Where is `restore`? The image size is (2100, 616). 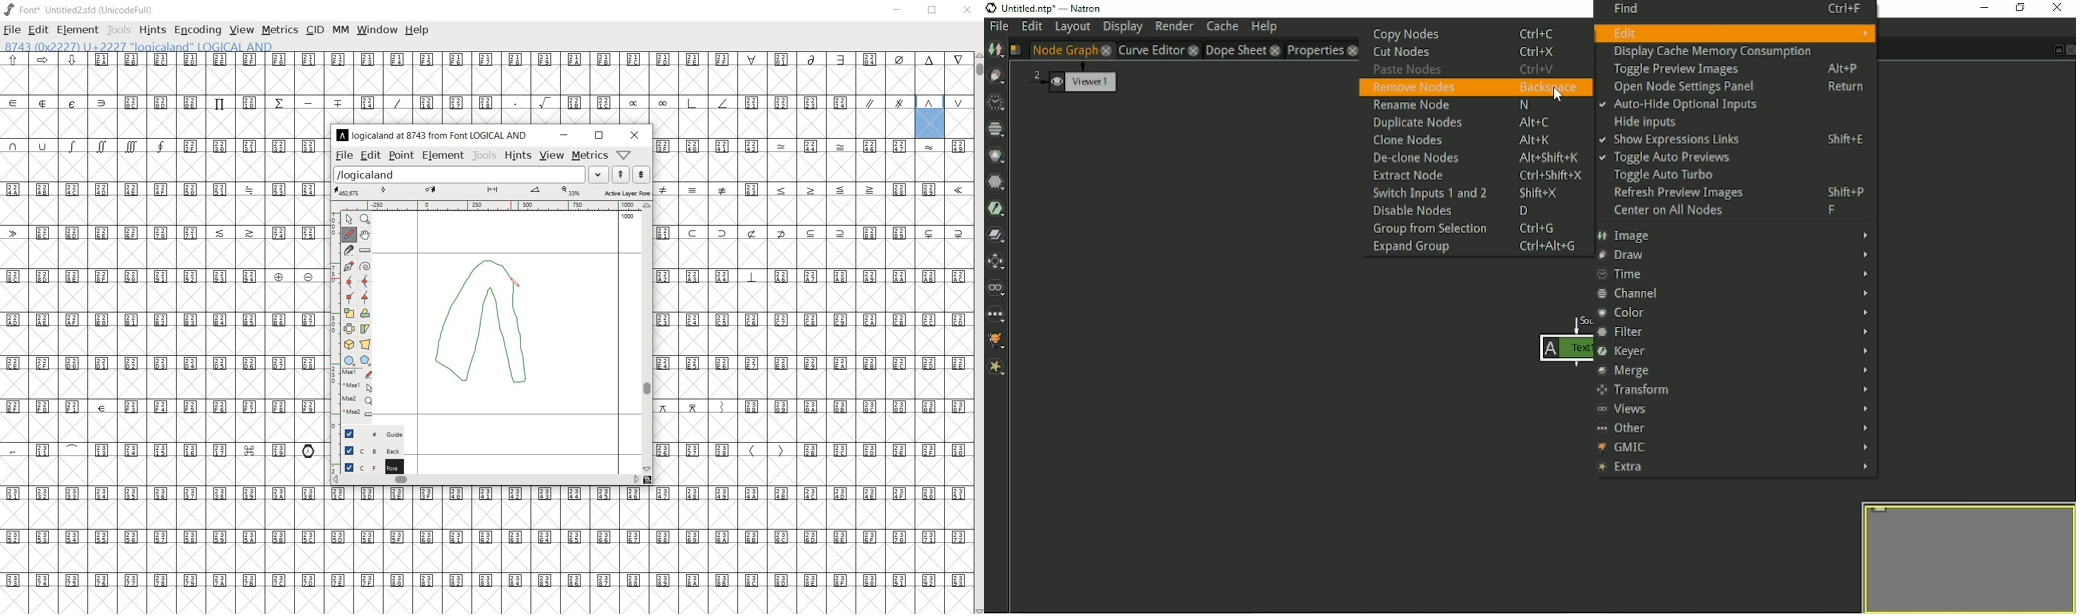
restore is located at coordinates (600, 136).